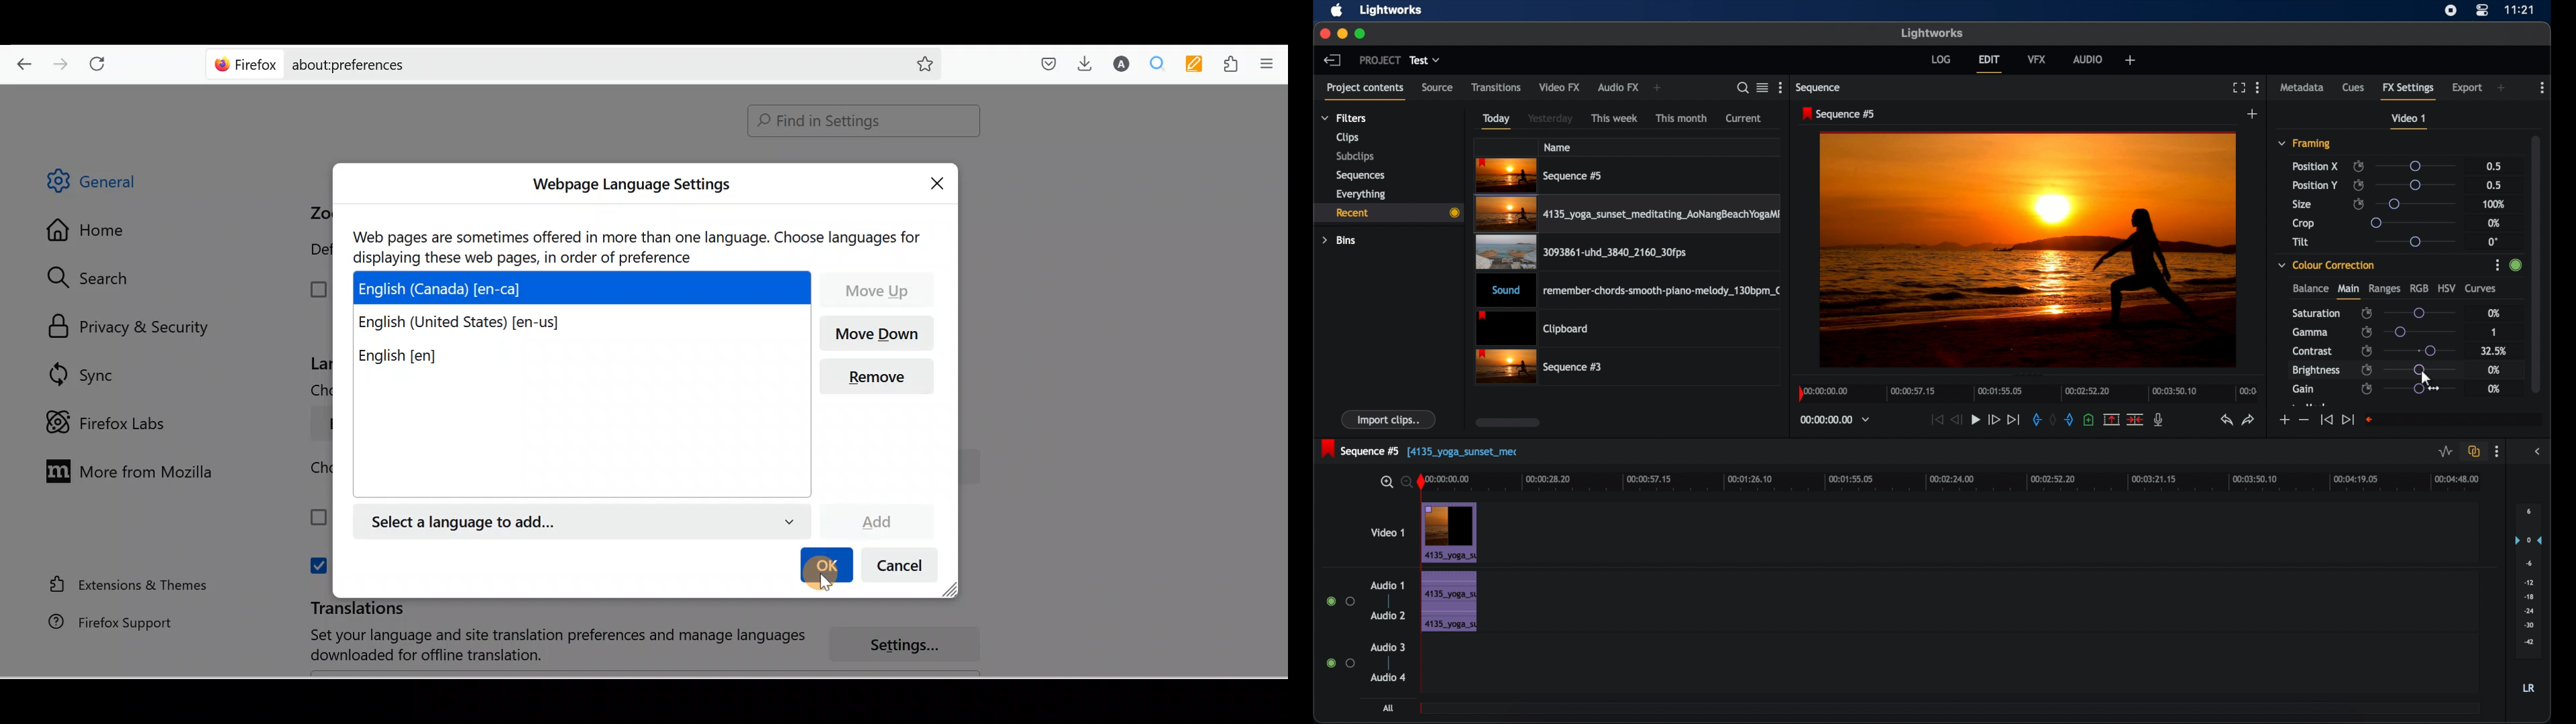  I want to click on balance, so click(2310, 288).